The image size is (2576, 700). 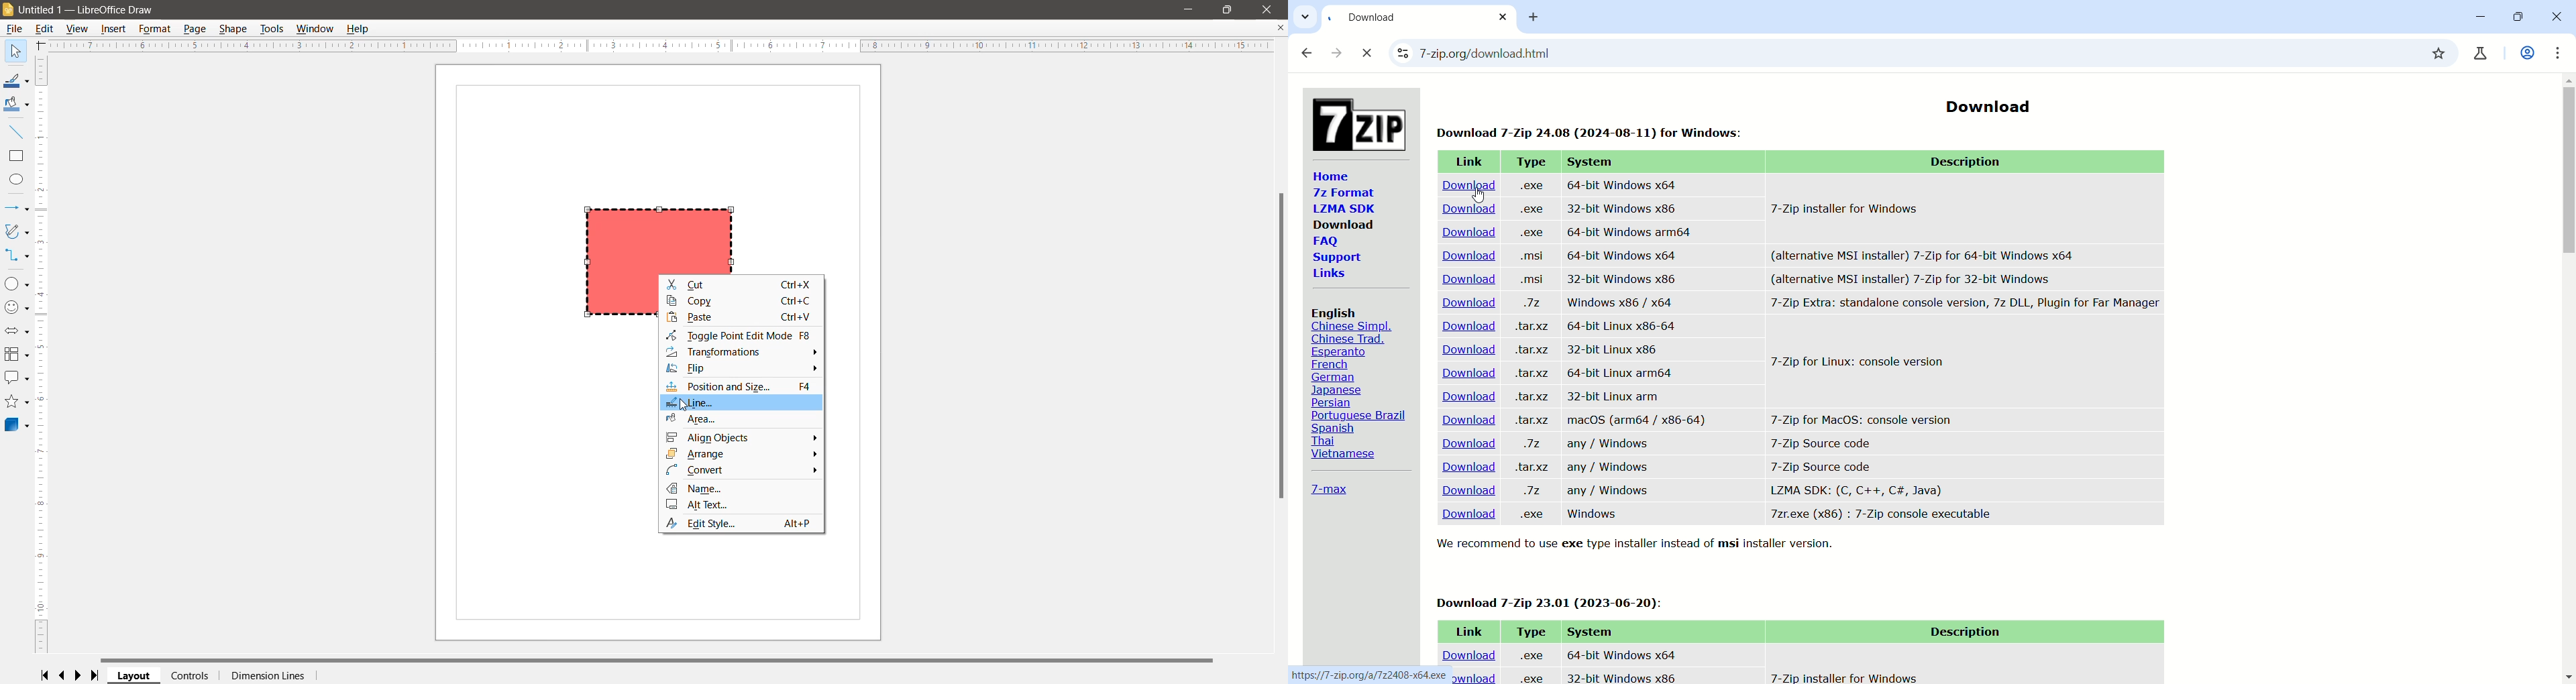 I want to click on Tools, so click(x=272, y=29).